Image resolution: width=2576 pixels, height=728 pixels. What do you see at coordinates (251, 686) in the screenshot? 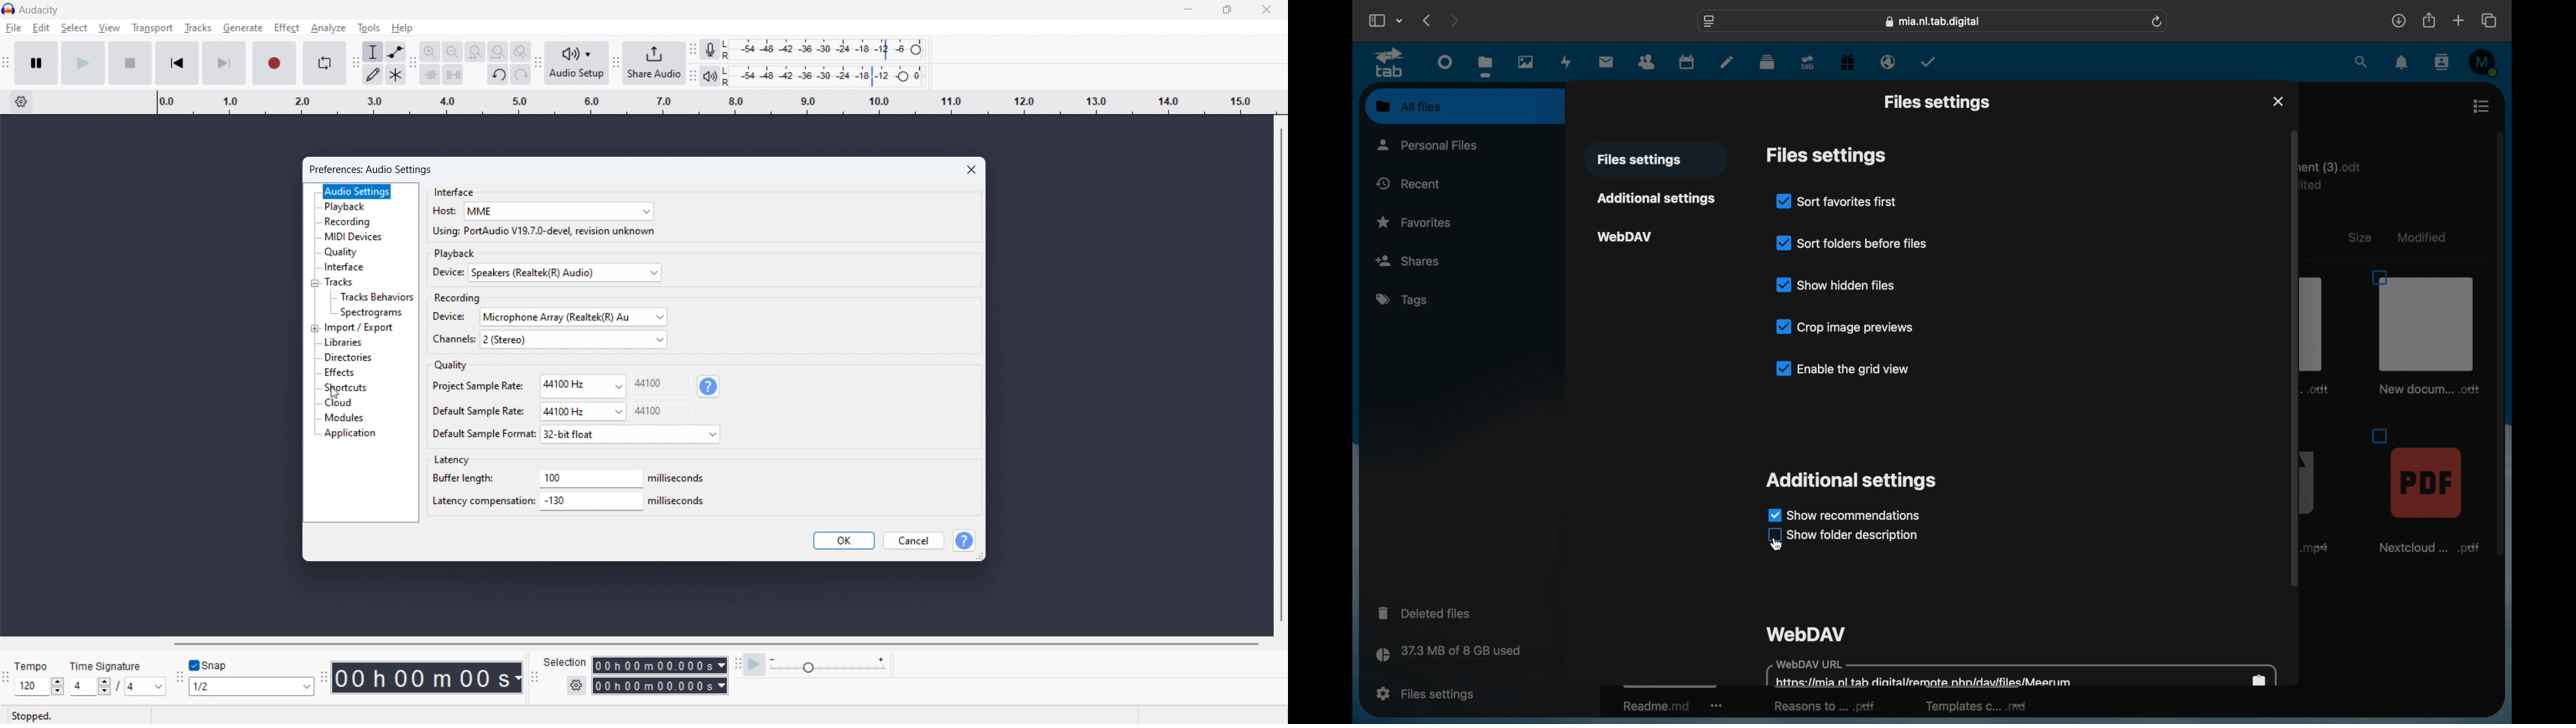
I see `set snapping` at bounding box center [251, 686].